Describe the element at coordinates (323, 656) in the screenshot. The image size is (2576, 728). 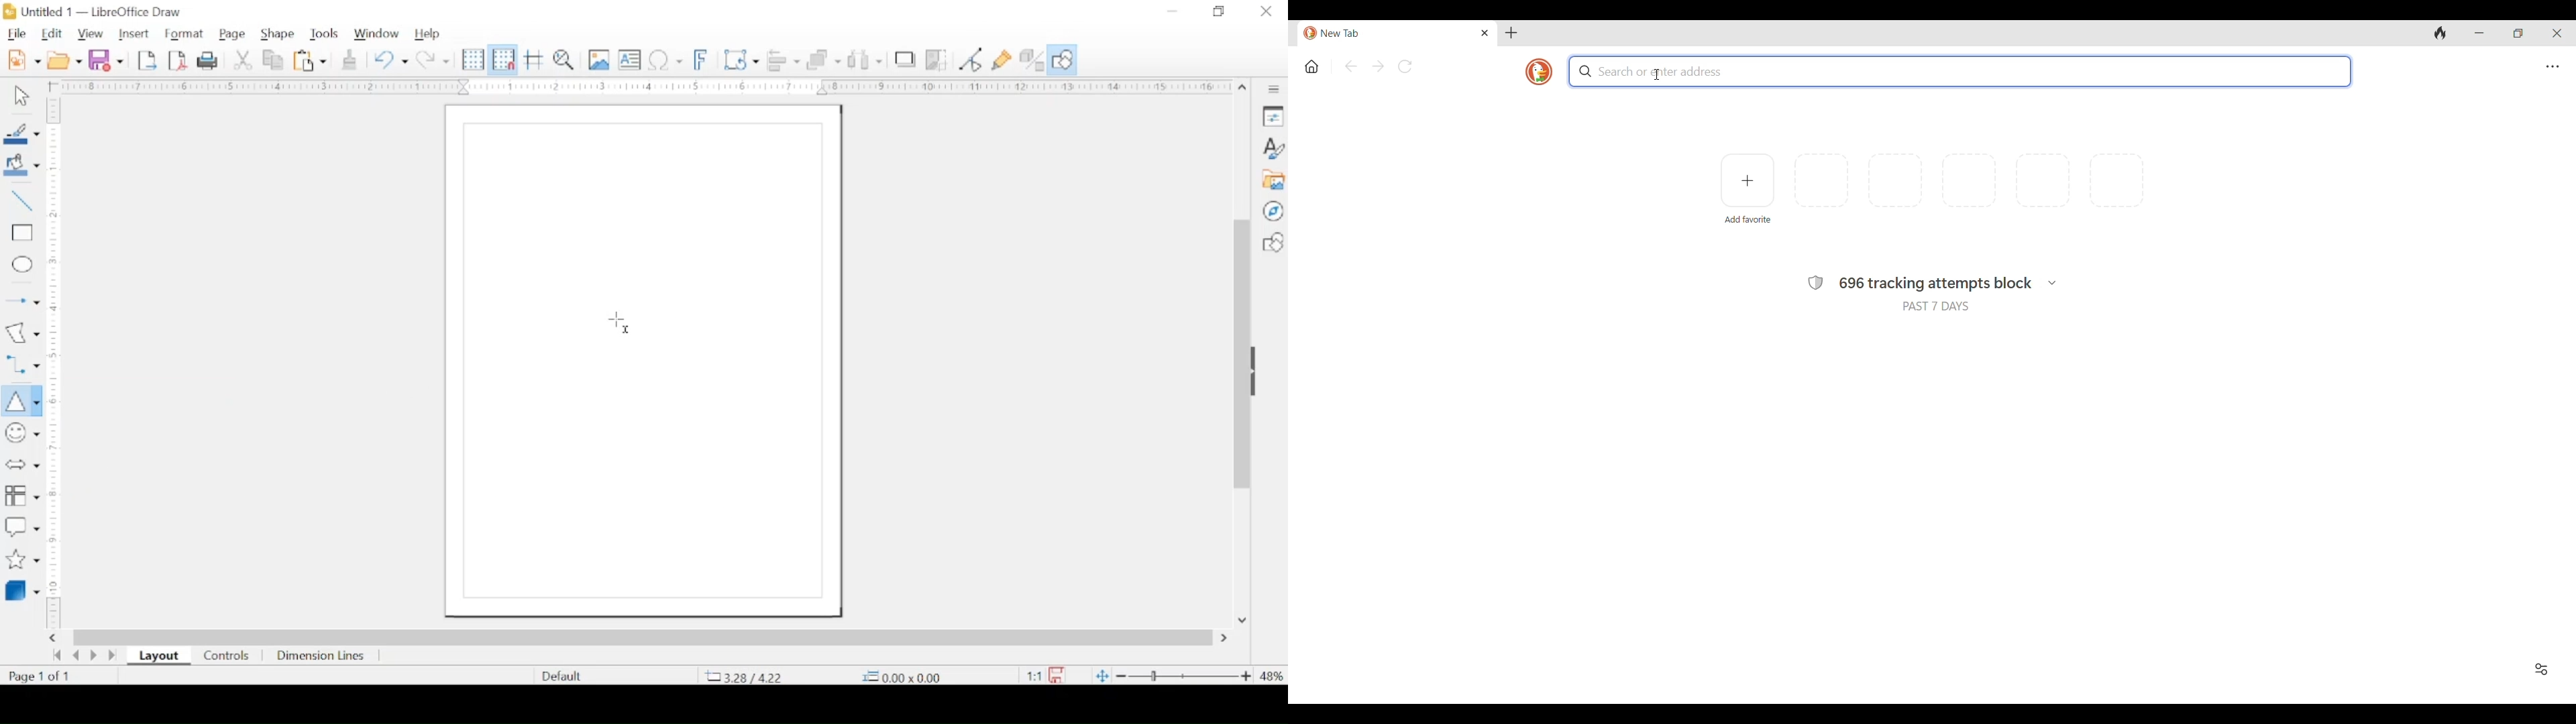
I see `dimension lines` at that location.